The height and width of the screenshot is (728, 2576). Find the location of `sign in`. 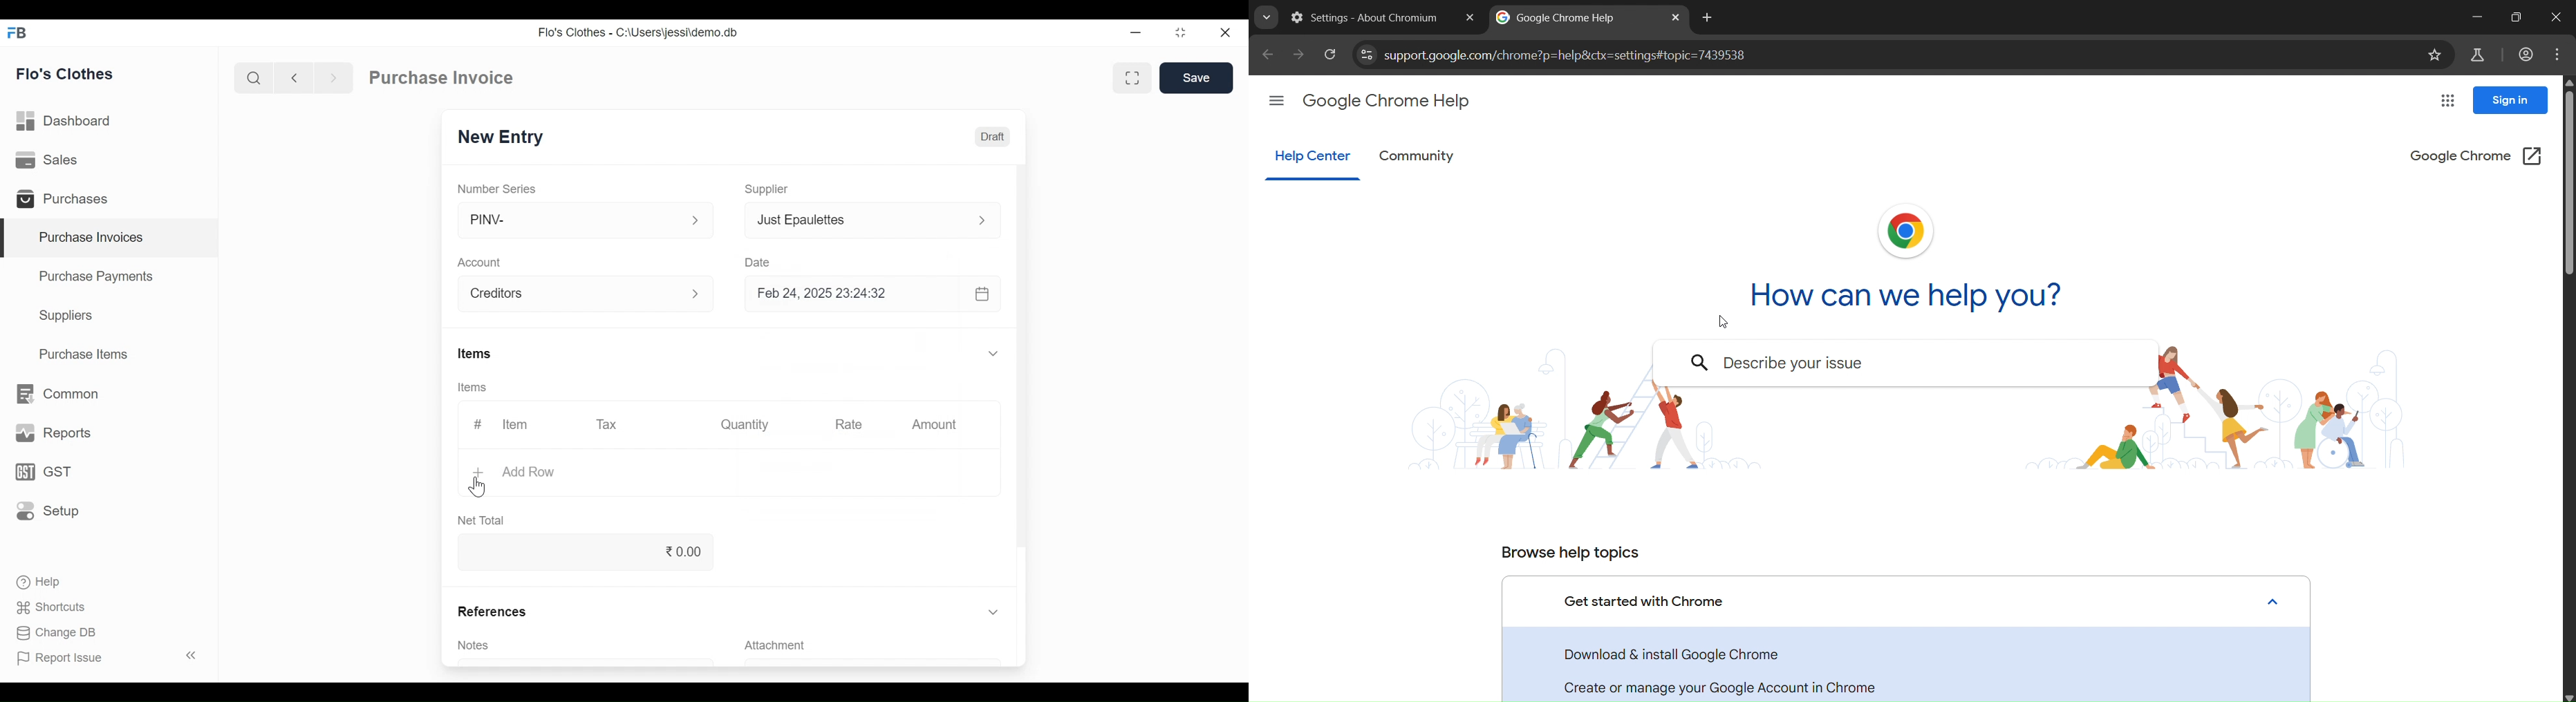

sign in is located at coordinates (2511, 99).